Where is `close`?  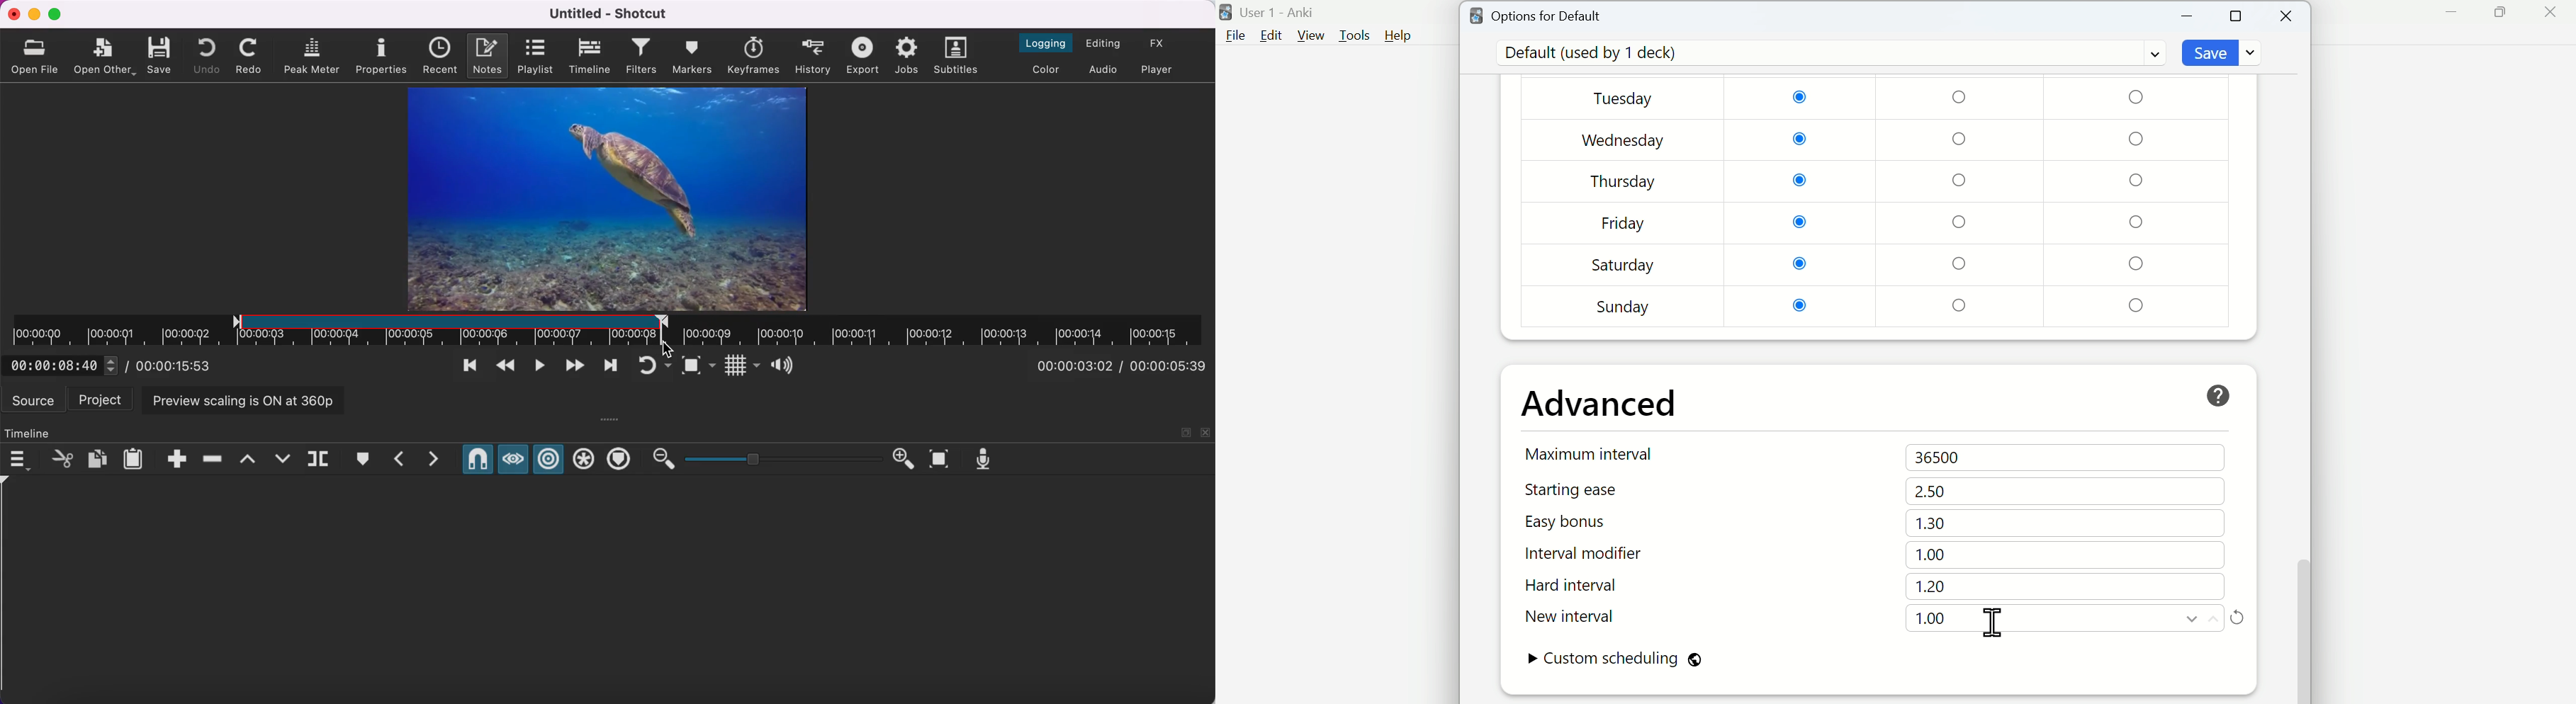 close is located at coordinates (12, 14).